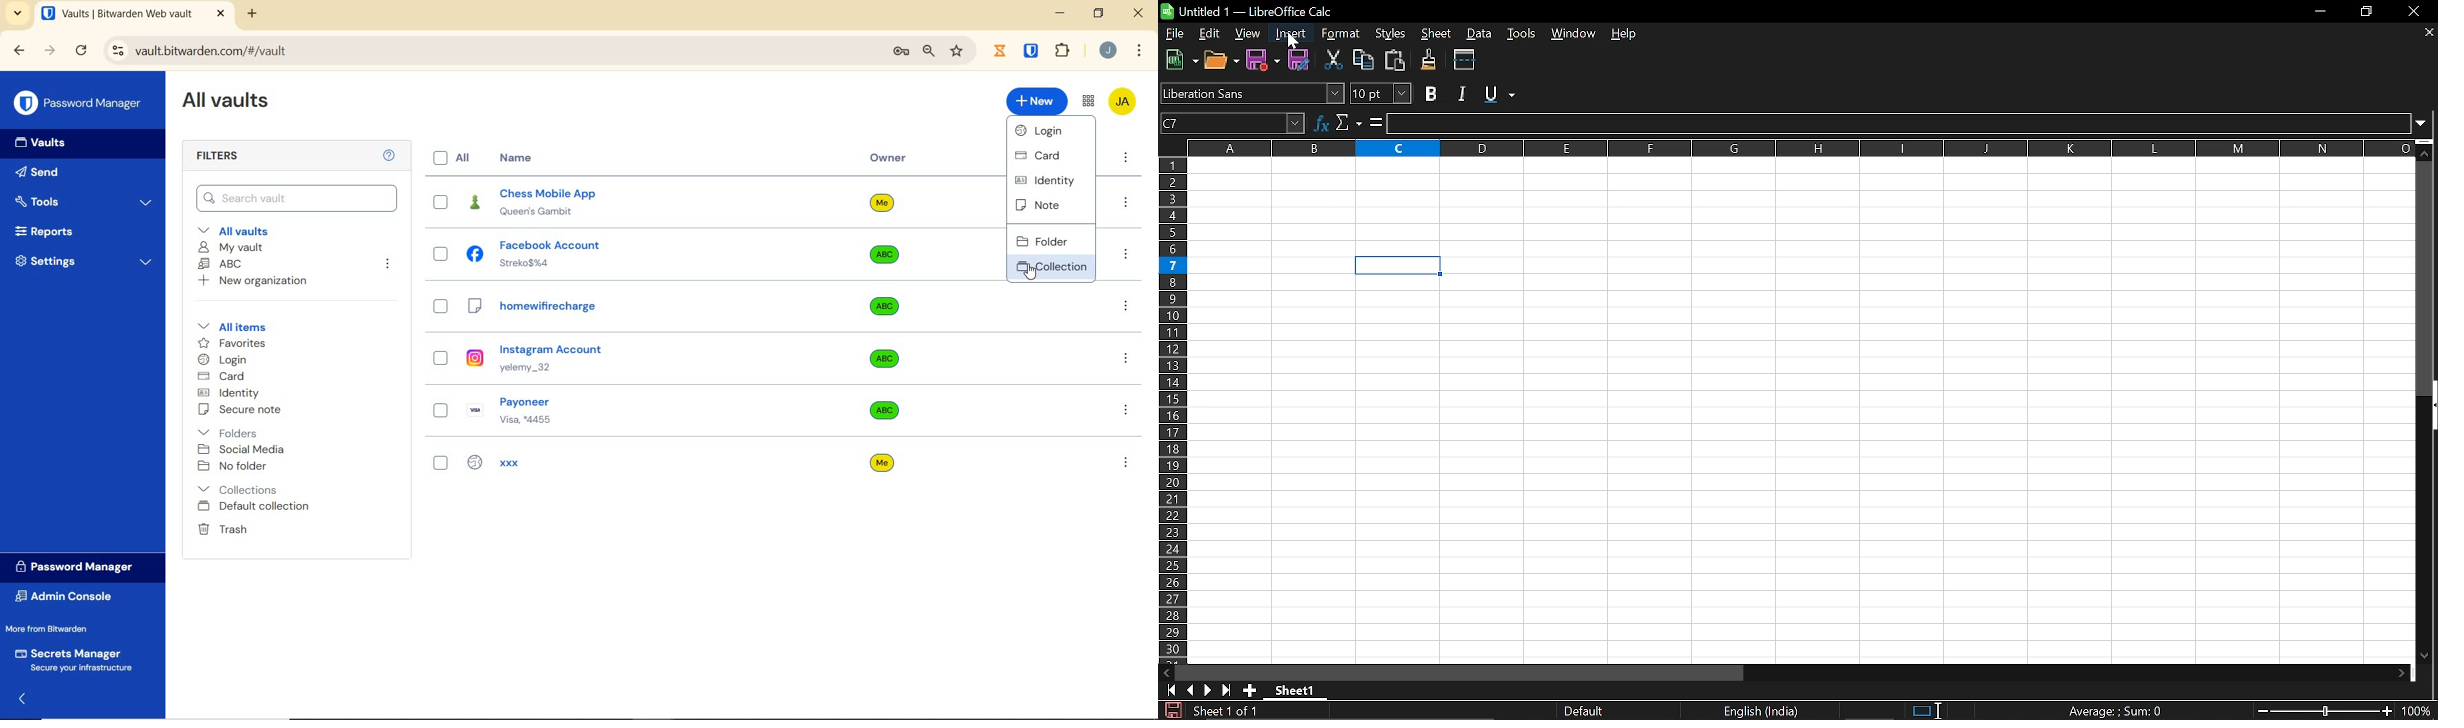 The width and height of the screenshot is (2464, 728). What do you see at coordinates (237, 467) in the screenshot?
I see `No folder` at bounding box center [237, 467].